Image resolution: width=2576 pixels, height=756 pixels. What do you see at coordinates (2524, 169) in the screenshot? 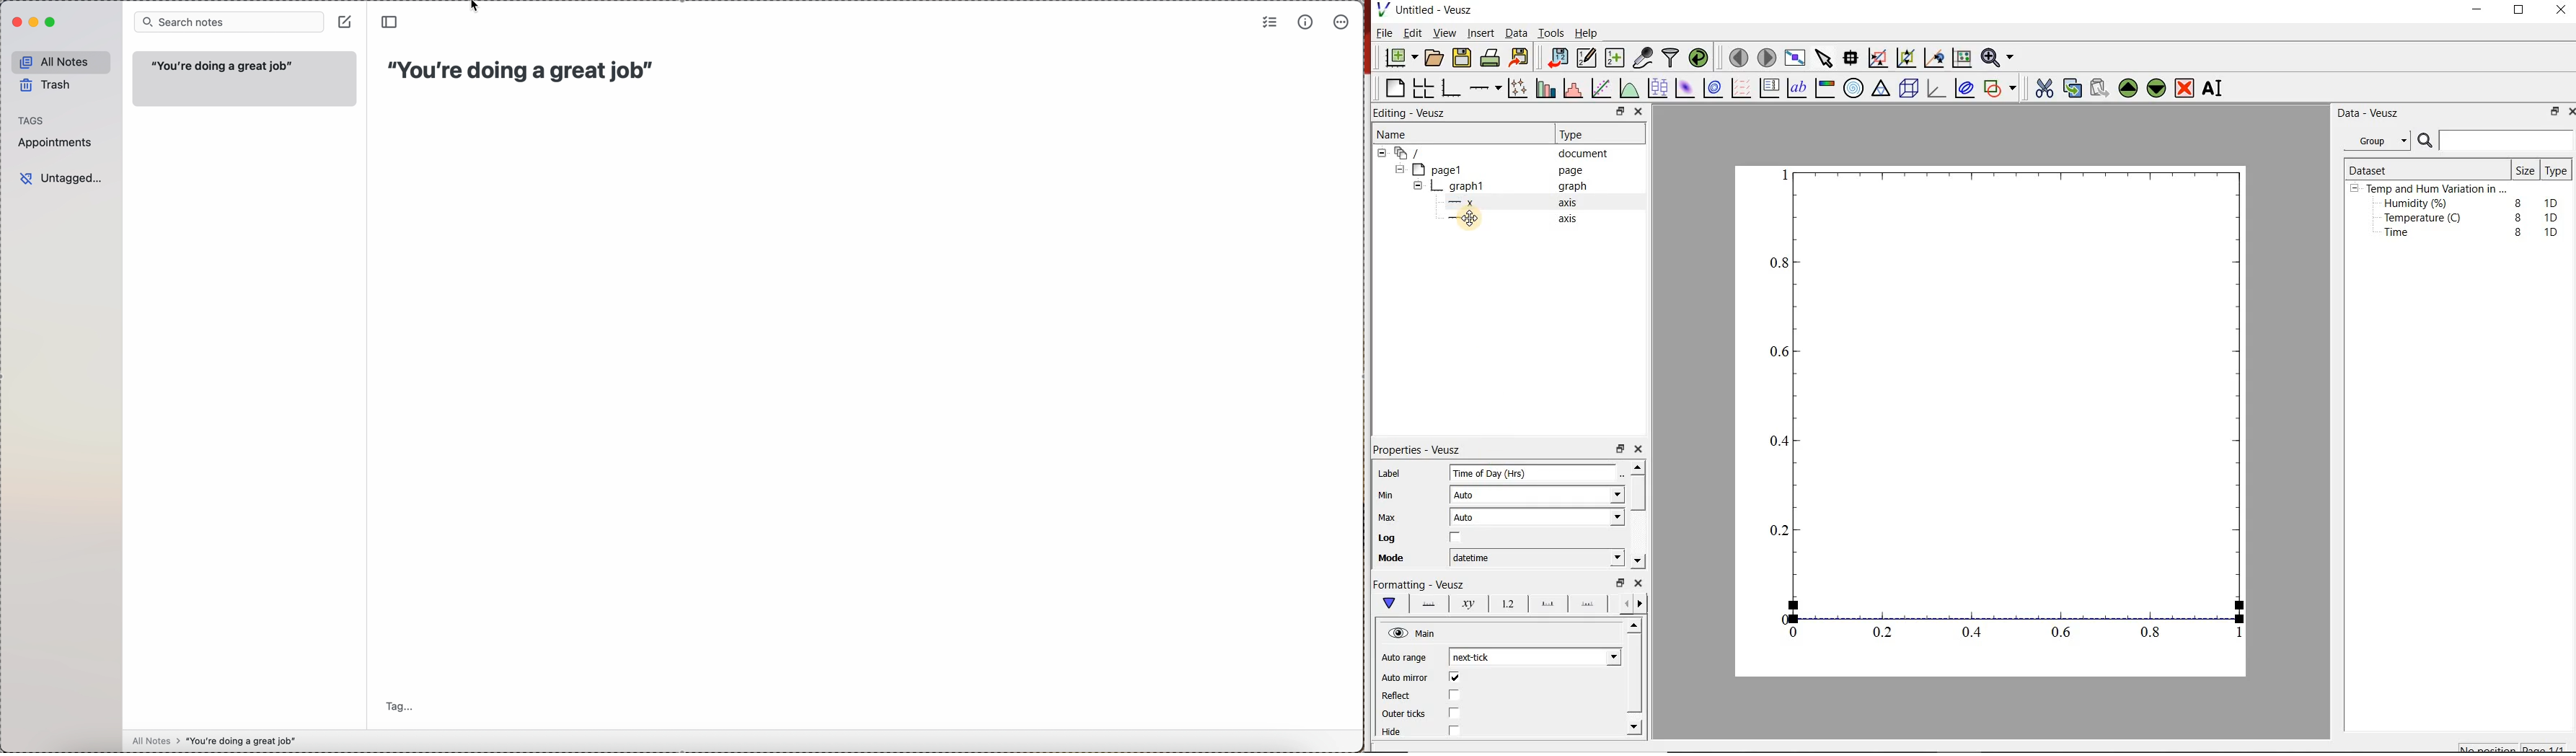
I see `Size` at bounding box center [2524, 169].